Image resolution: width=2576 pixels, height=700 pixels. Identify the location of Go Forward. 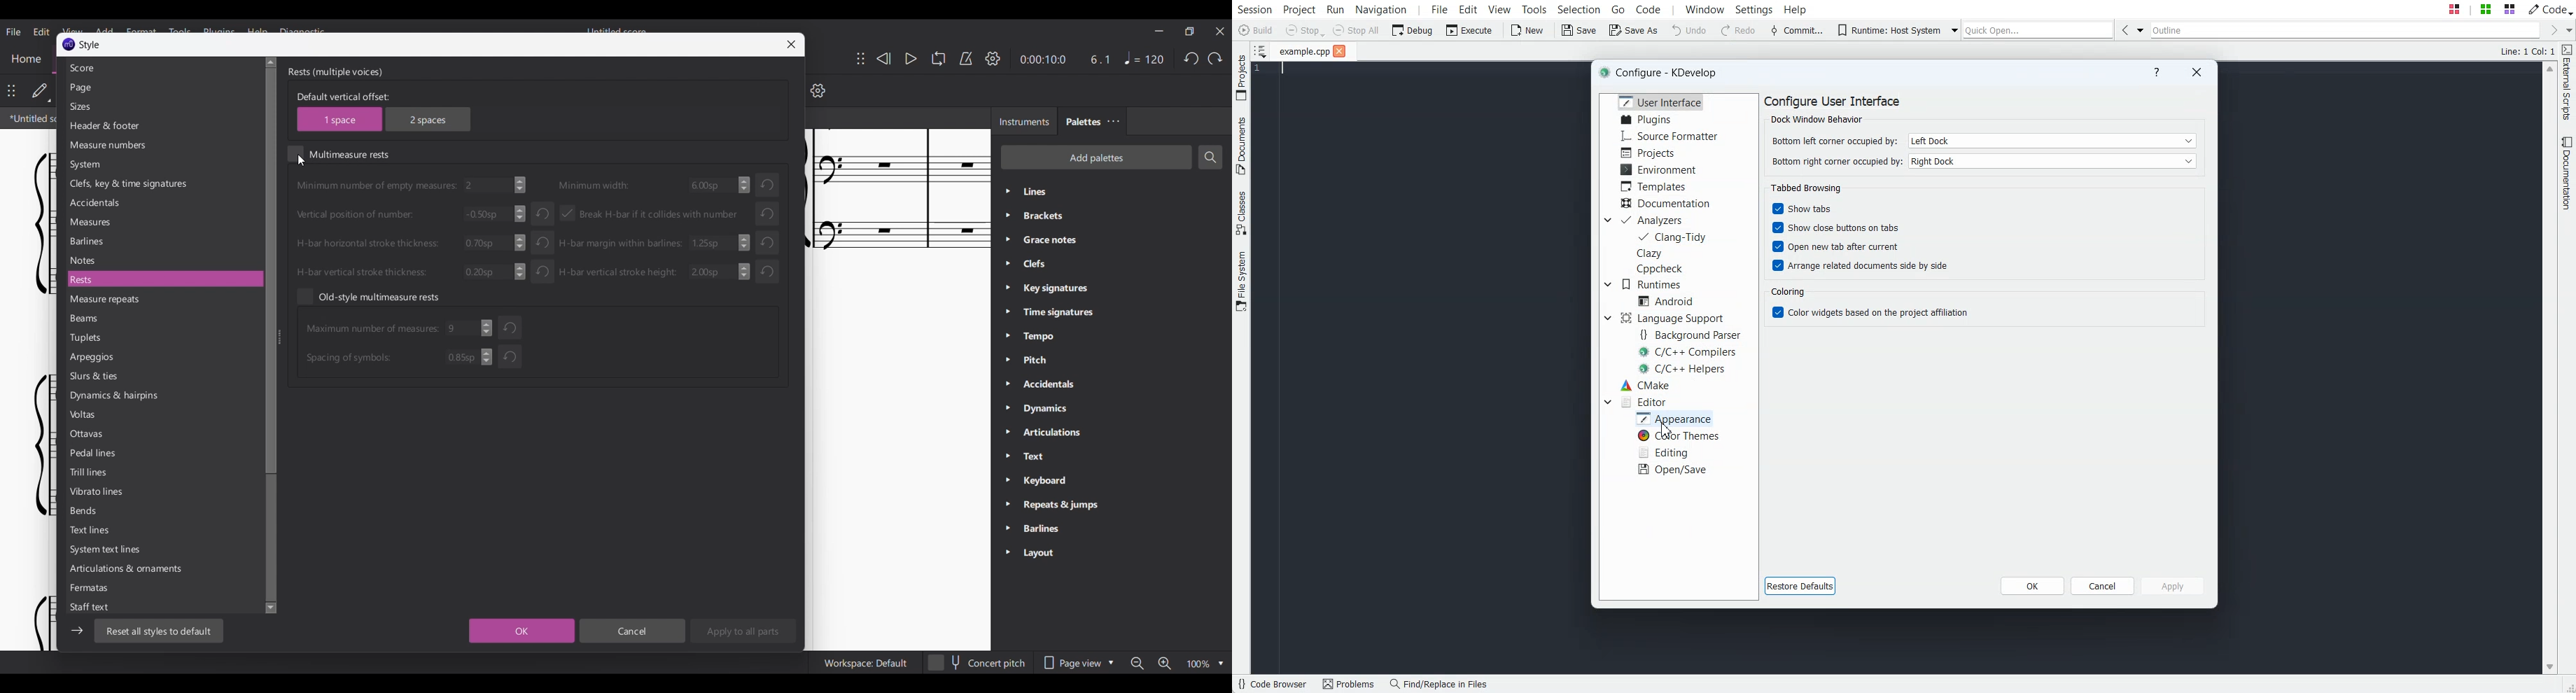
(2549, 29).